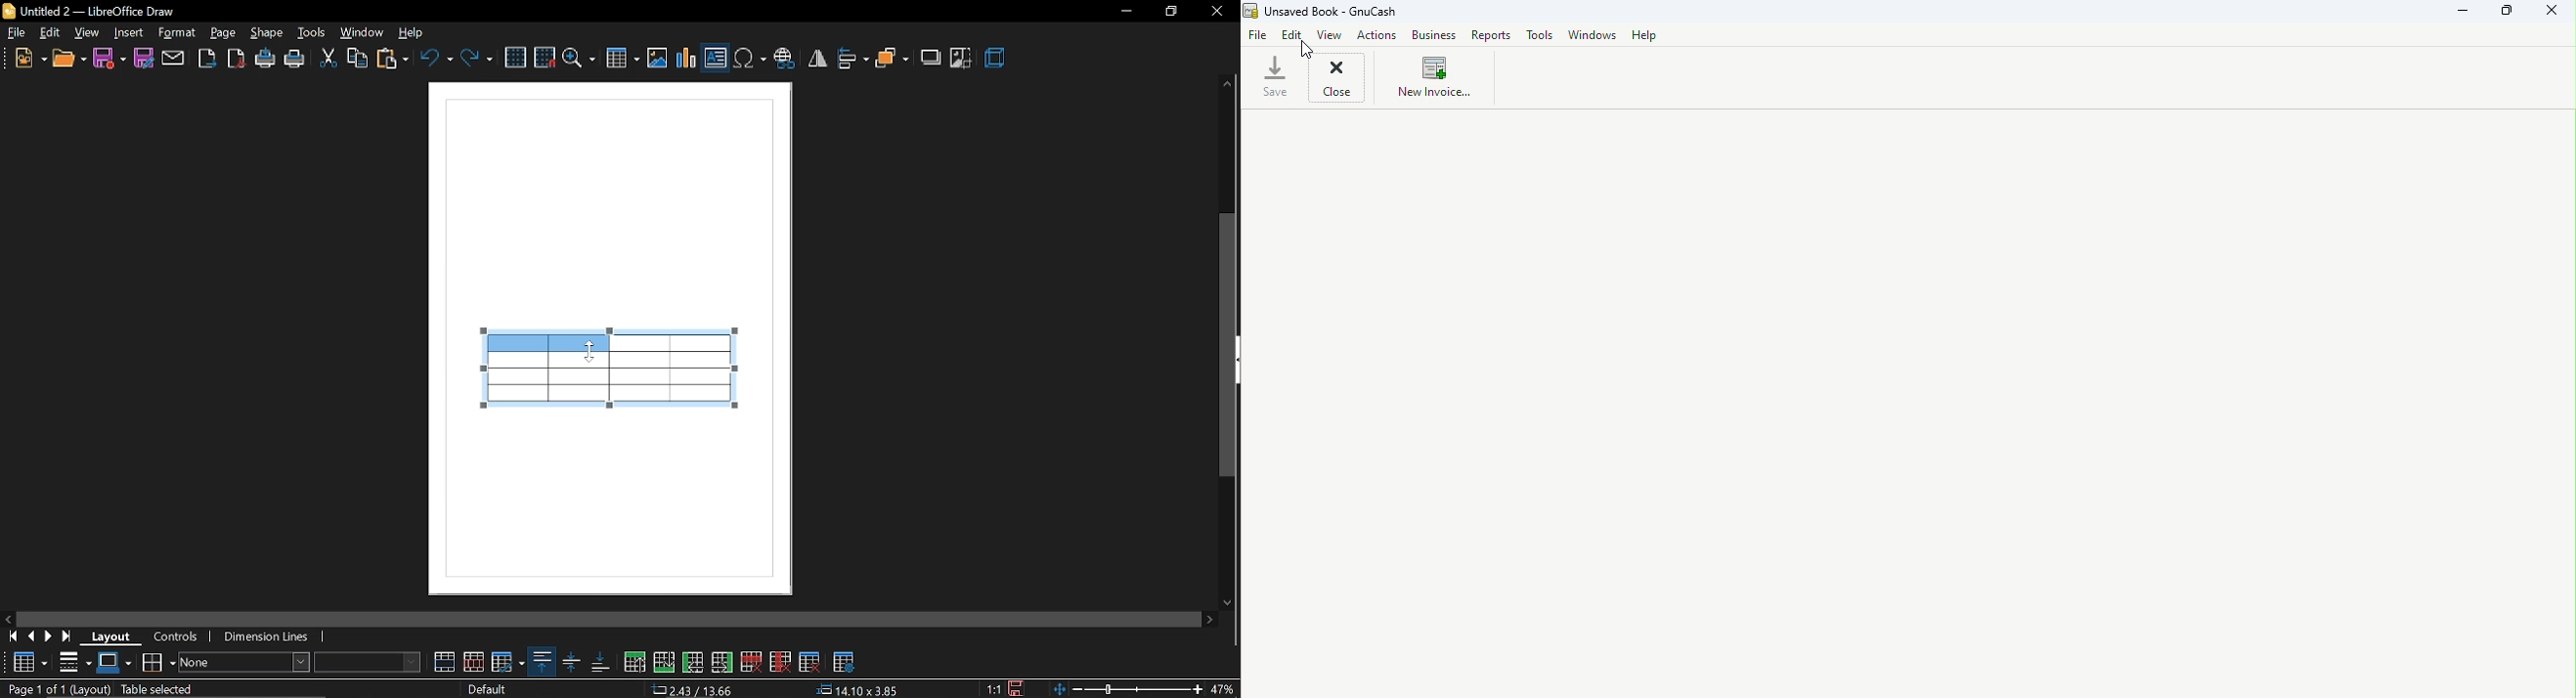 This screenshot has height=700, width=2576. What do you see at coordinates (656, 56) in the screenshot?
I see `insert image` at bounding box center [656, 56].